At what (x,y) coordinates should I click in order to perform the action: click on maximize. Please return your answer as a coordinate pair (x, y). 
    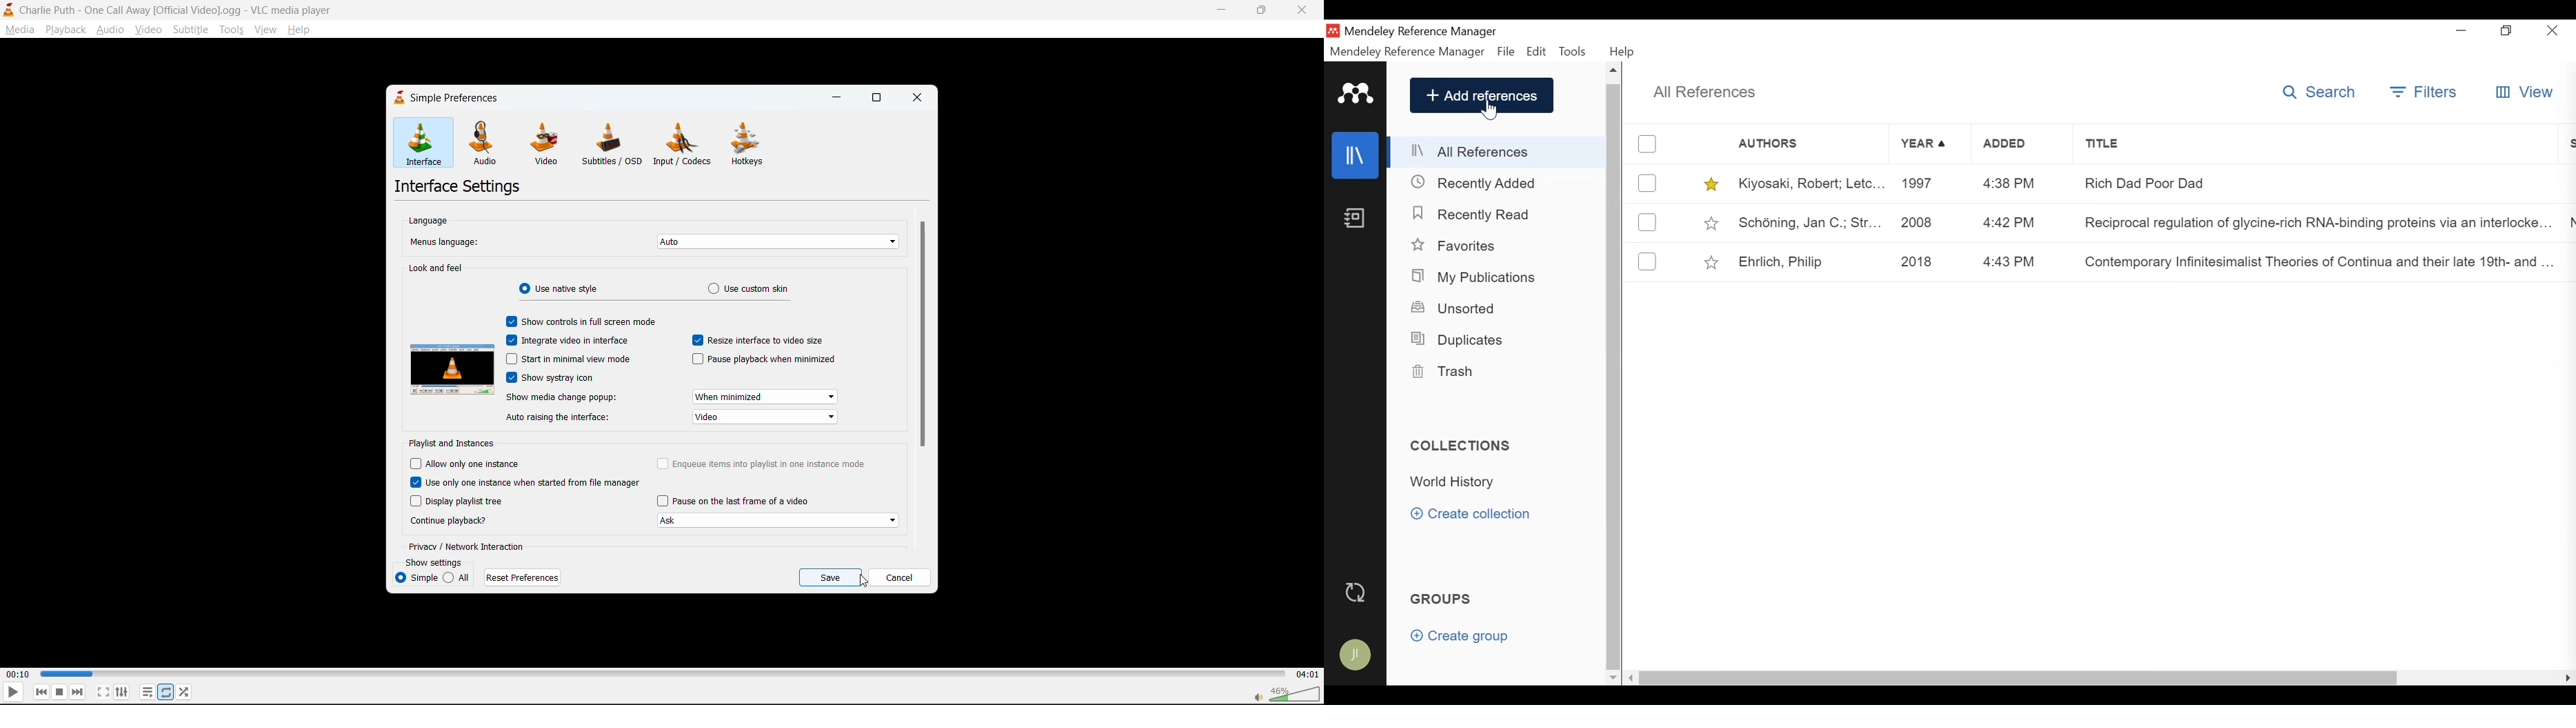
    Looking at the image, I should click on (1264, 10).